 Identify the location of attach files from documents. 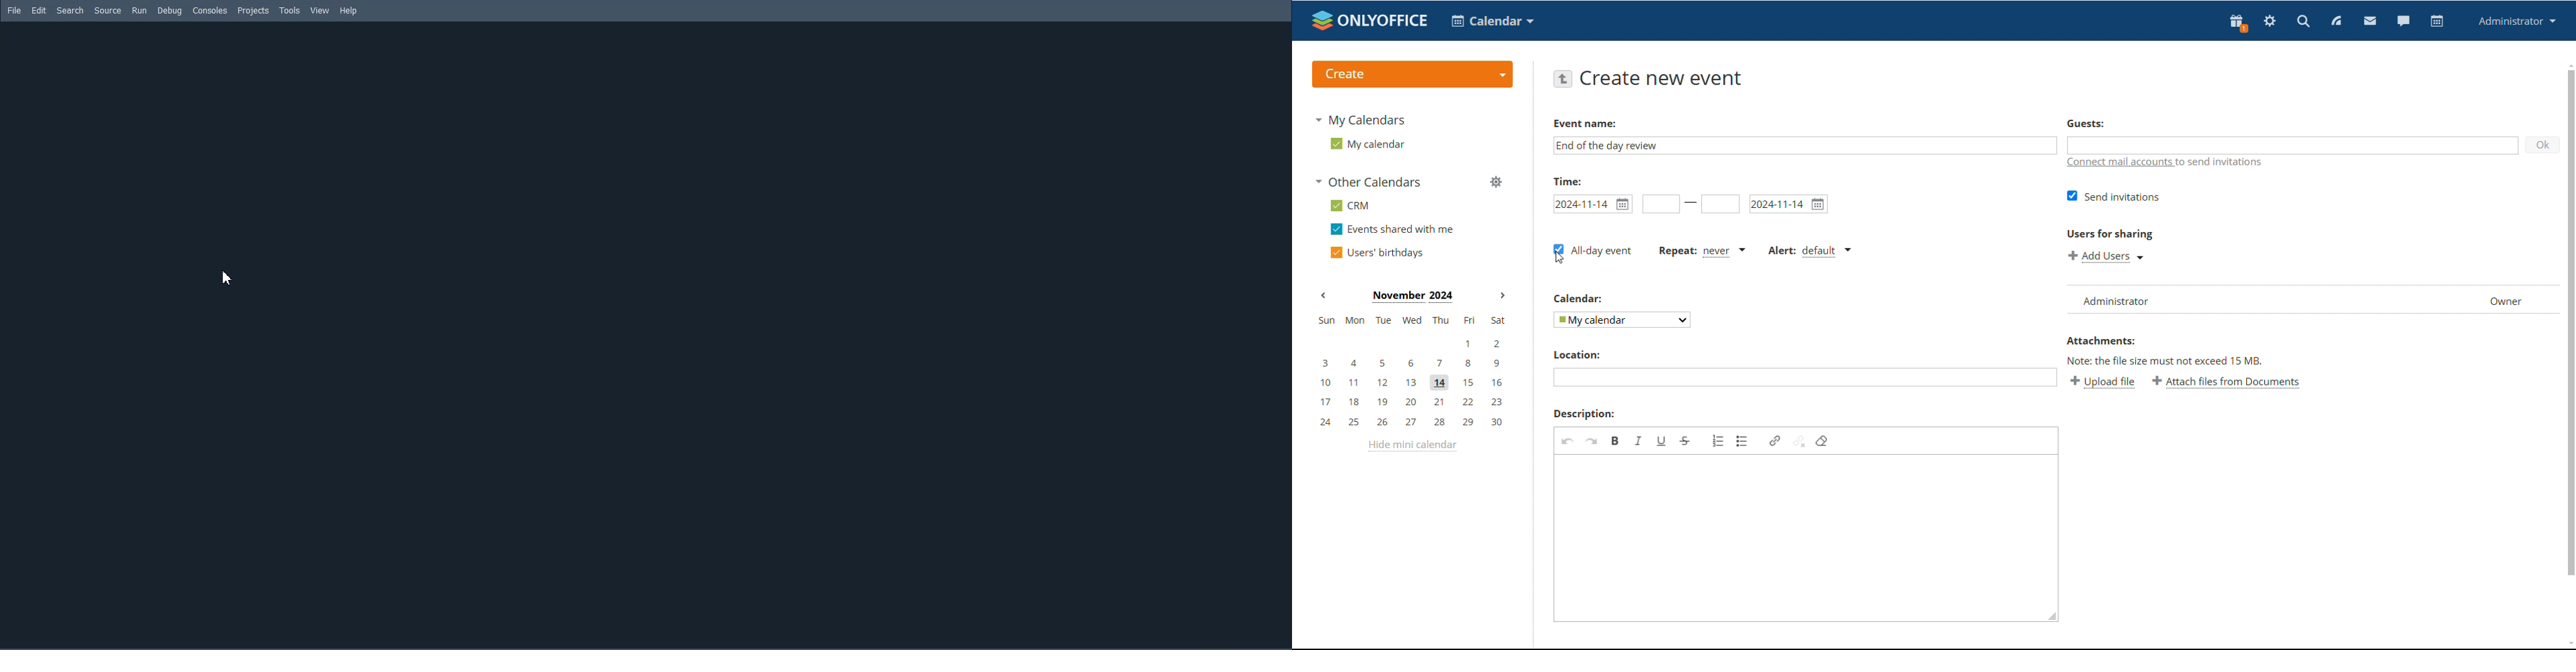
(2227, 382).